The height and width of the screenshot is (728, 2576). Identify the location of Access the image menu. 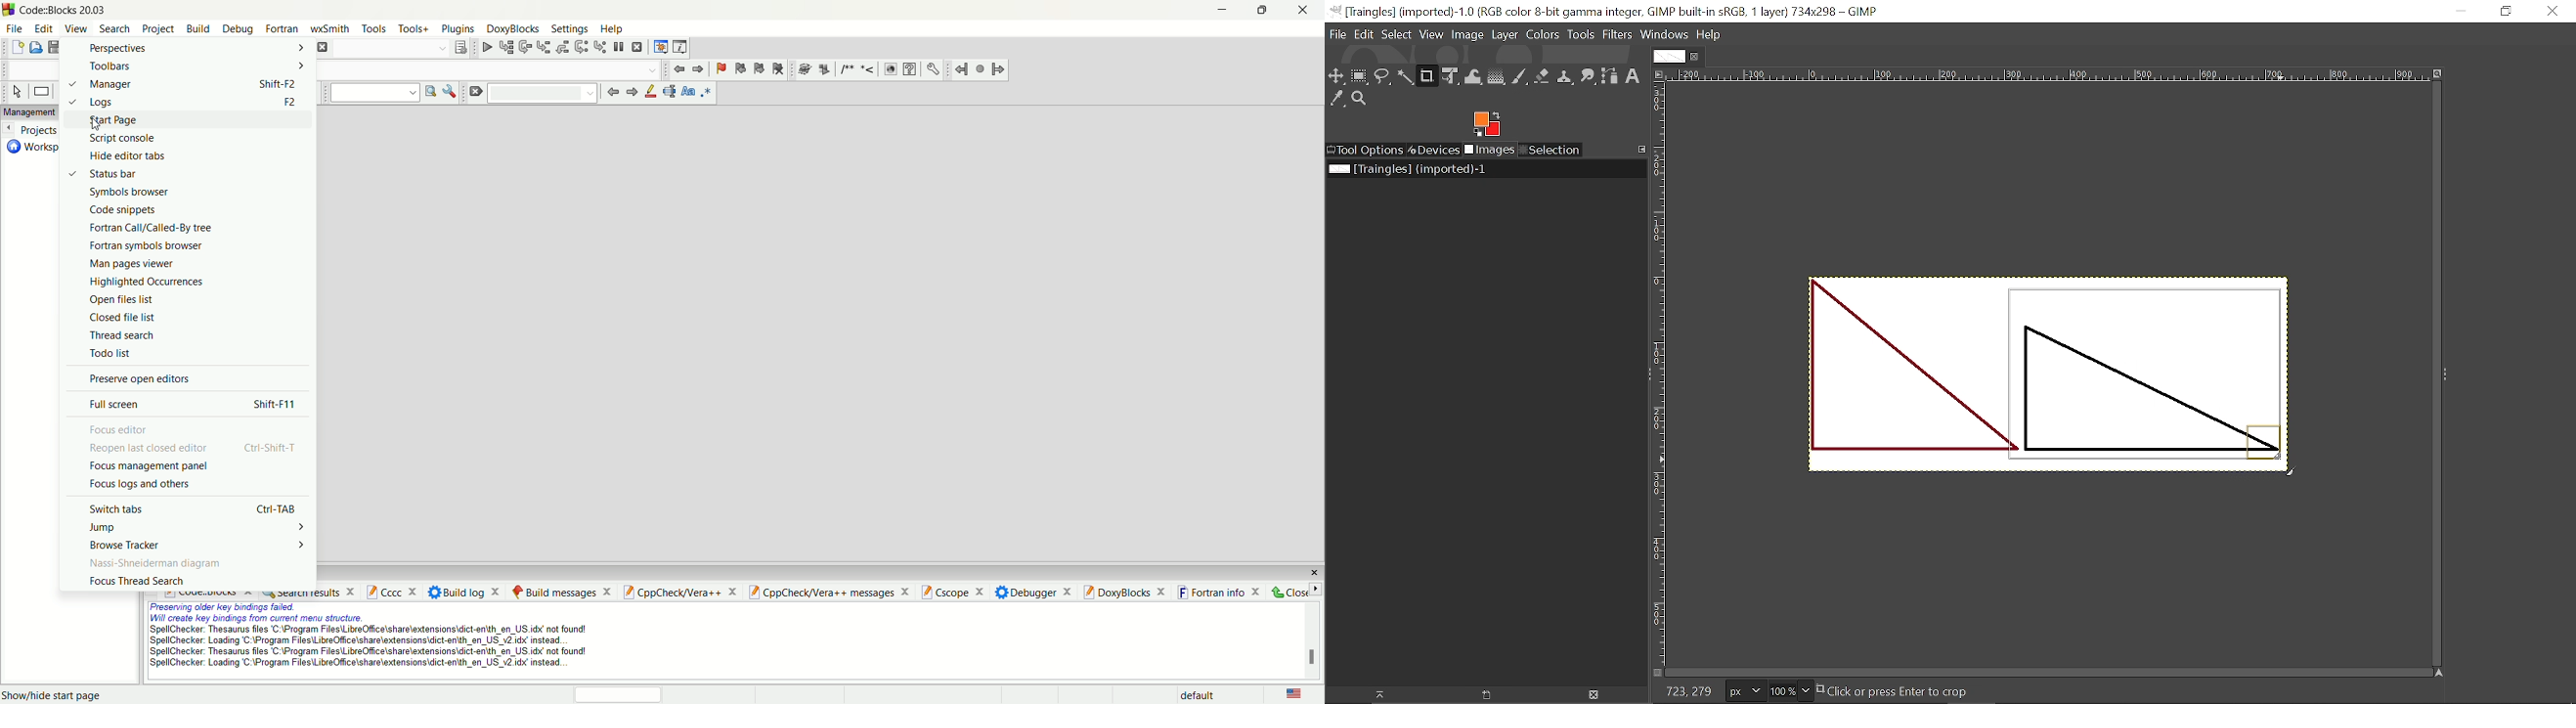
(1660, 75).